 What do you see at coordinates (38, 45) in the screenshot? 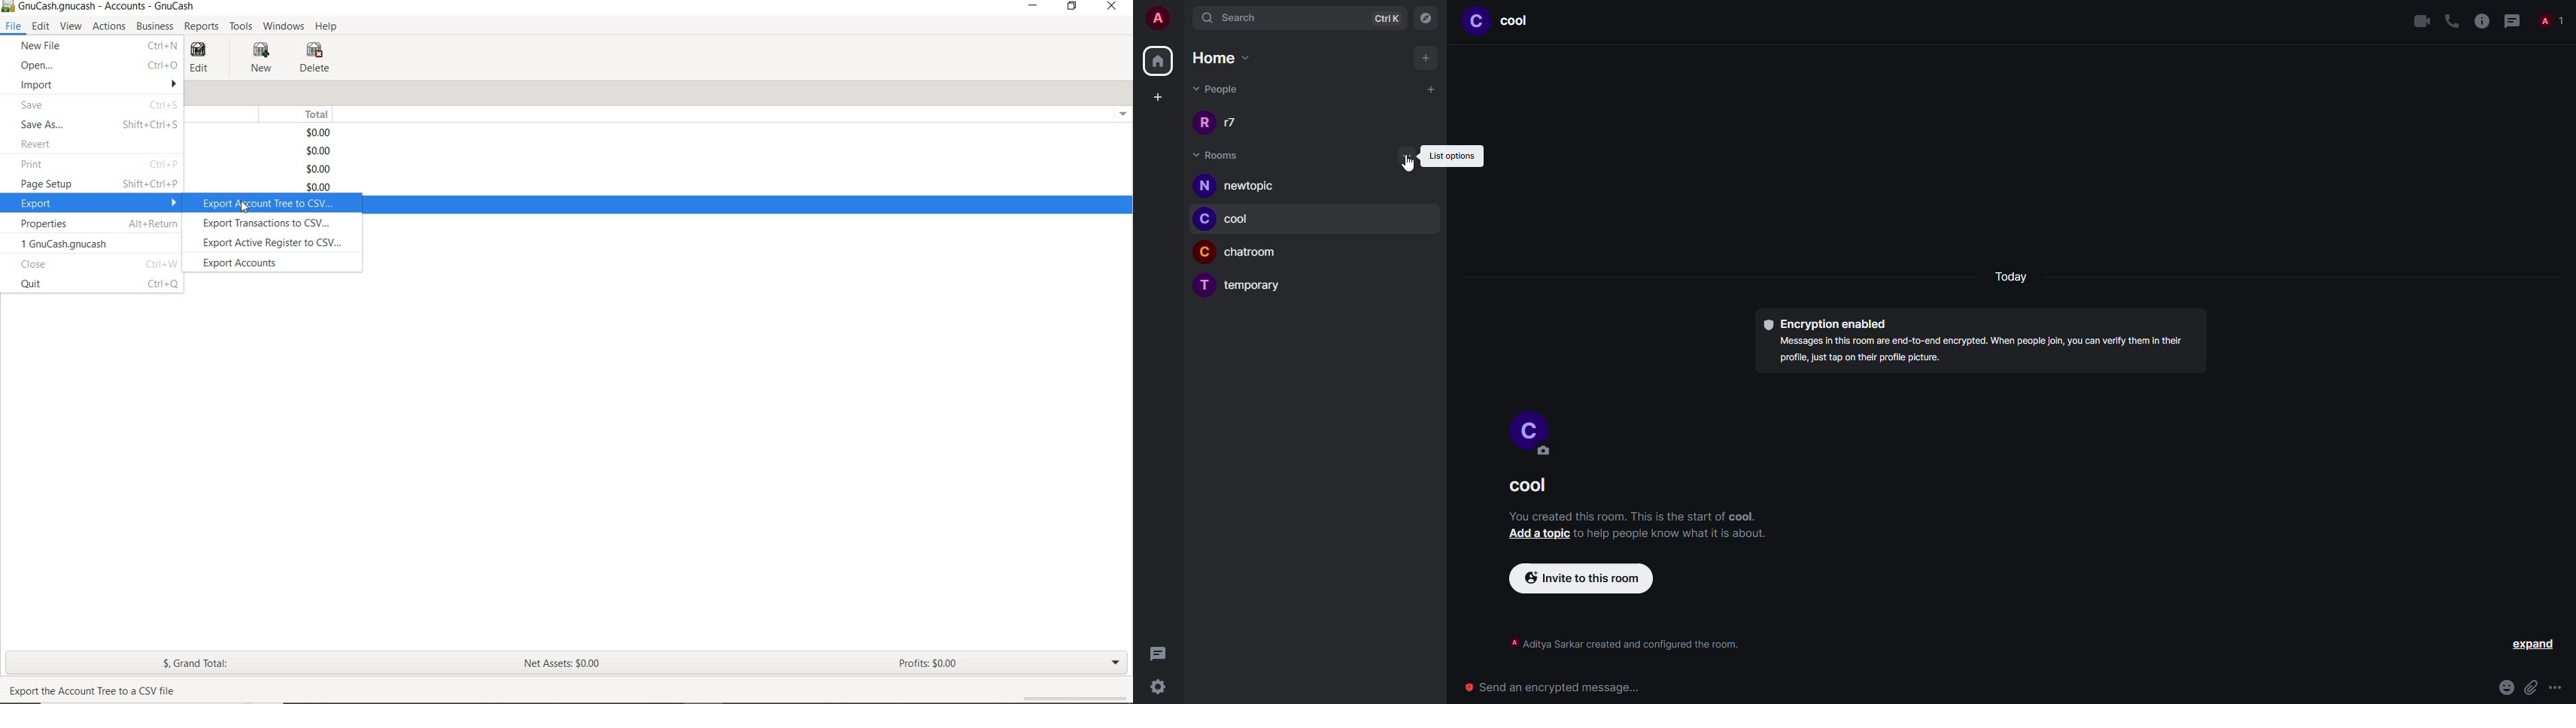
I see `NEW FILE` at bounding box center [38, 45].